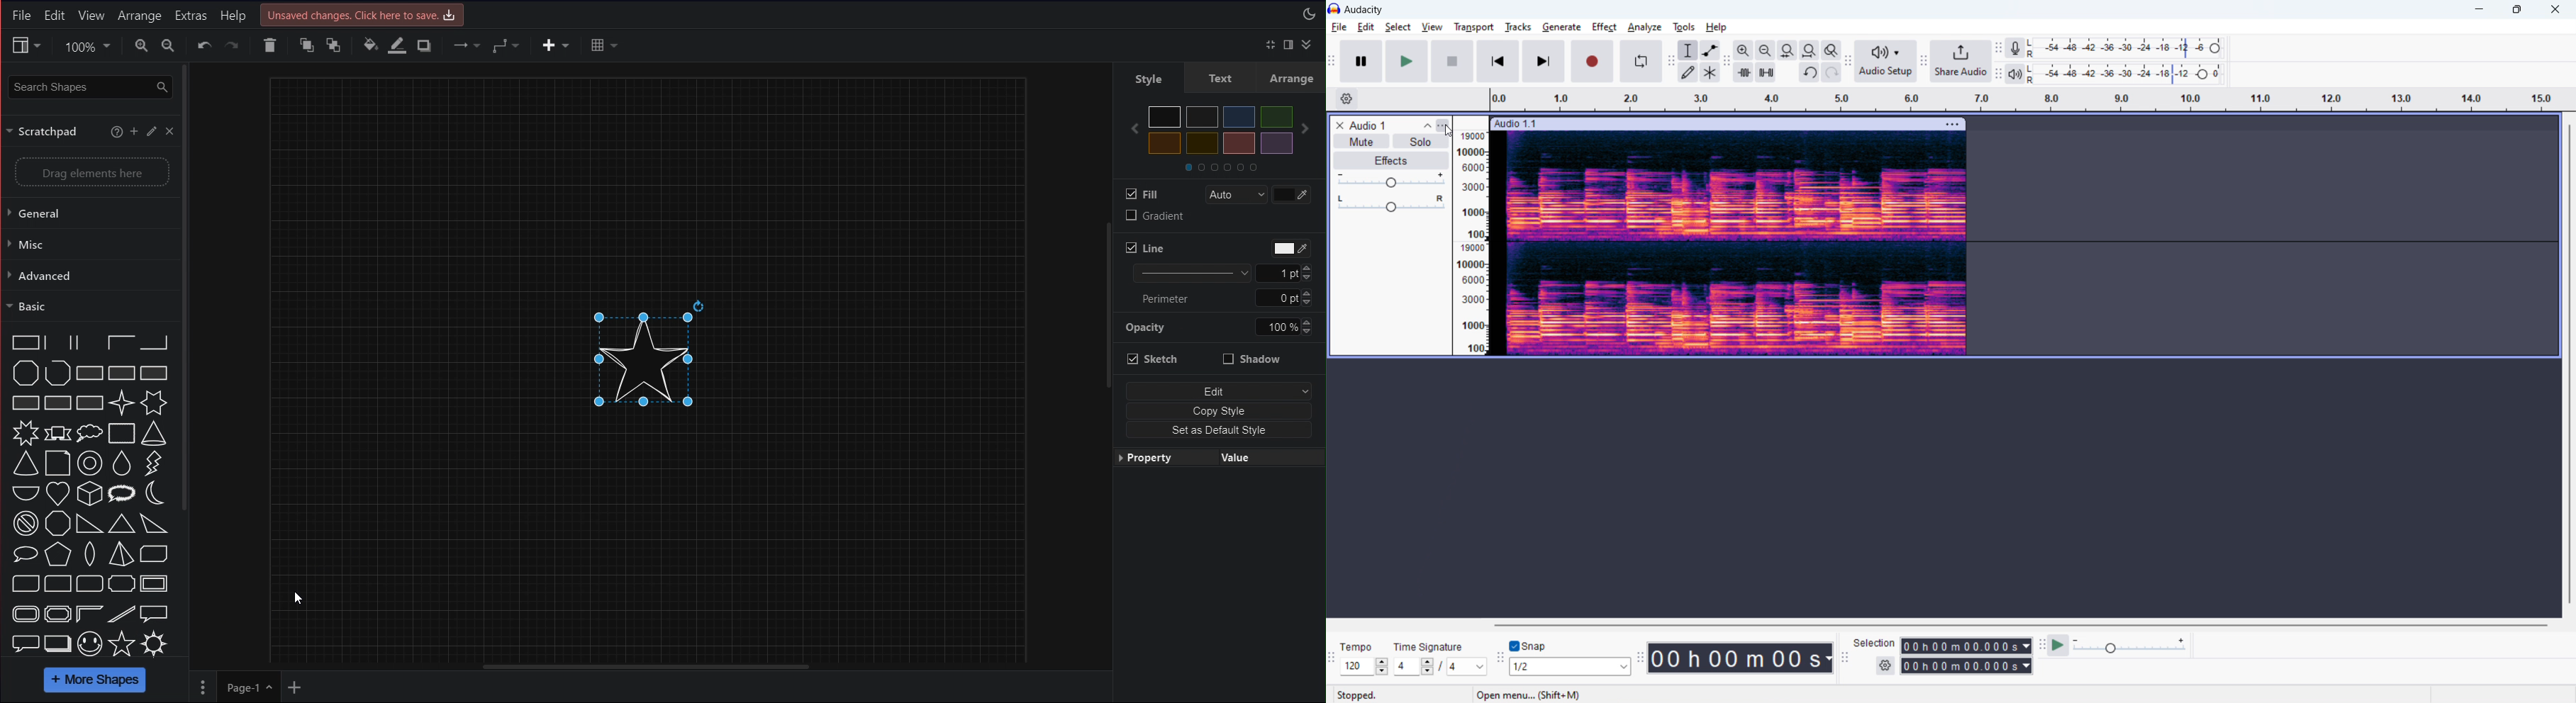 The image size is (2576, 728). Describe the element at coordinates (2129, 48) in the screenshot. I see `recording level` at that location.